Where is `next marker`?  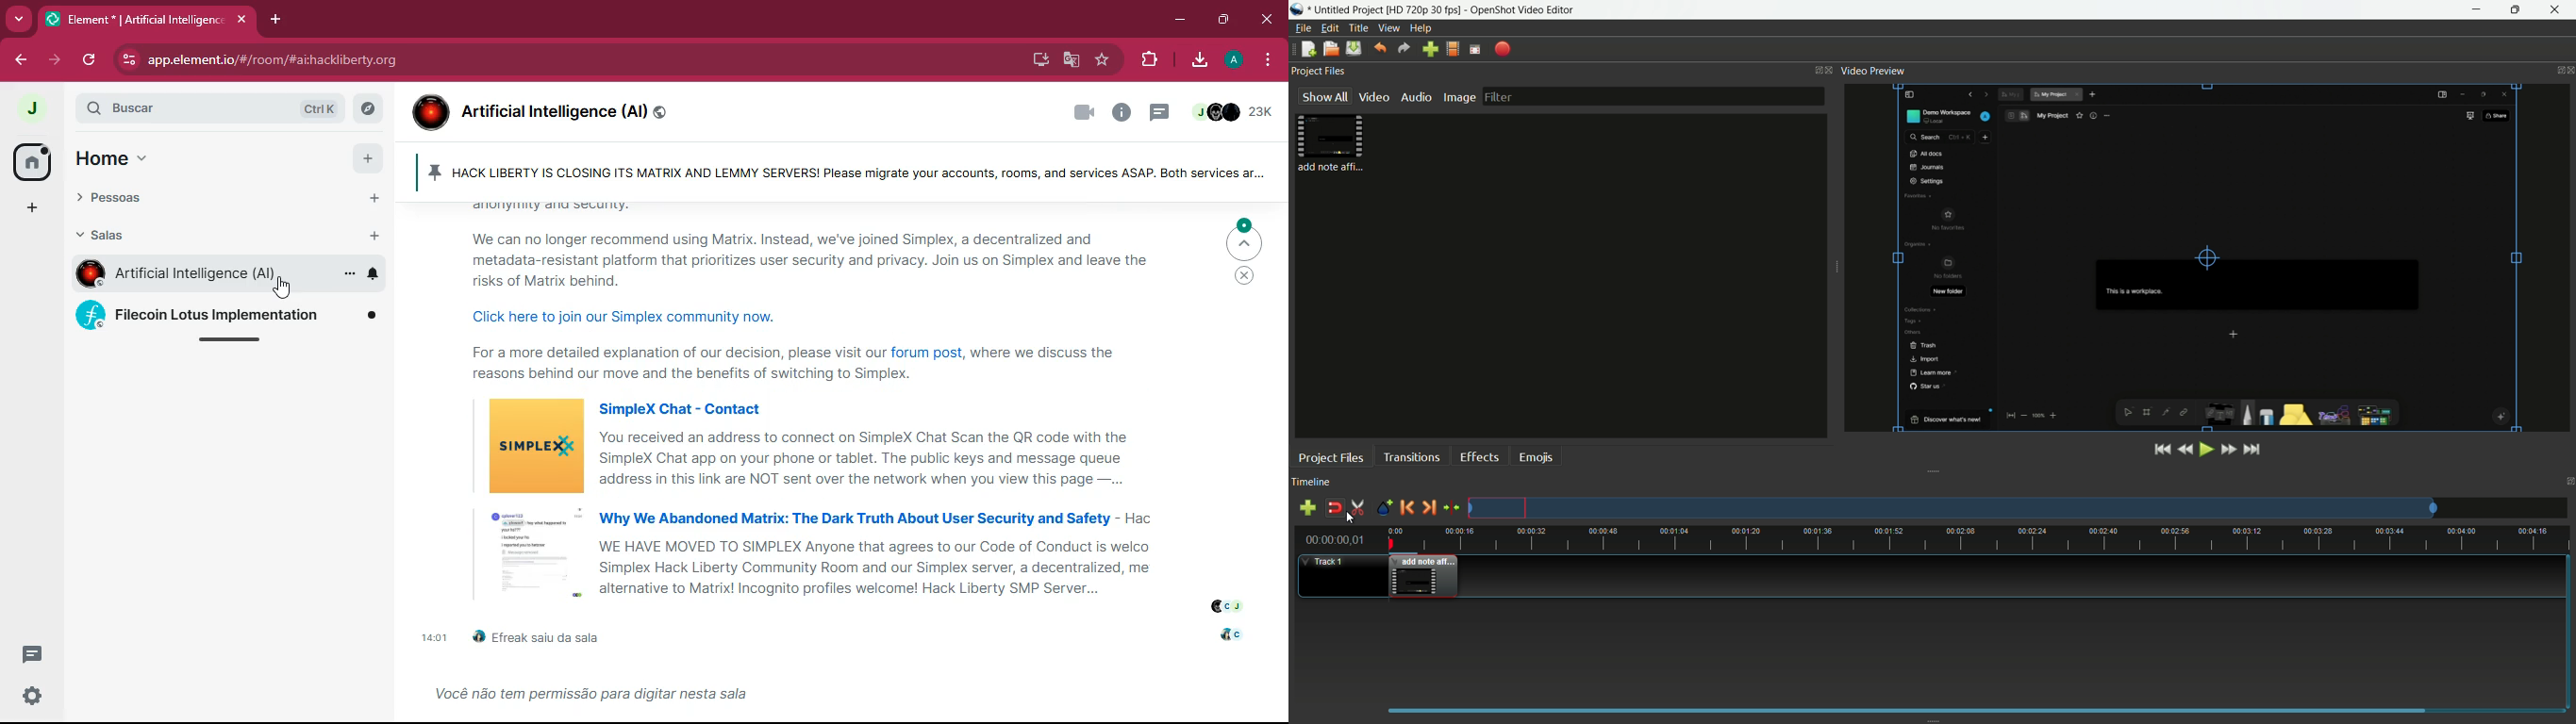
next marker is located at coordinates (1427, 507).